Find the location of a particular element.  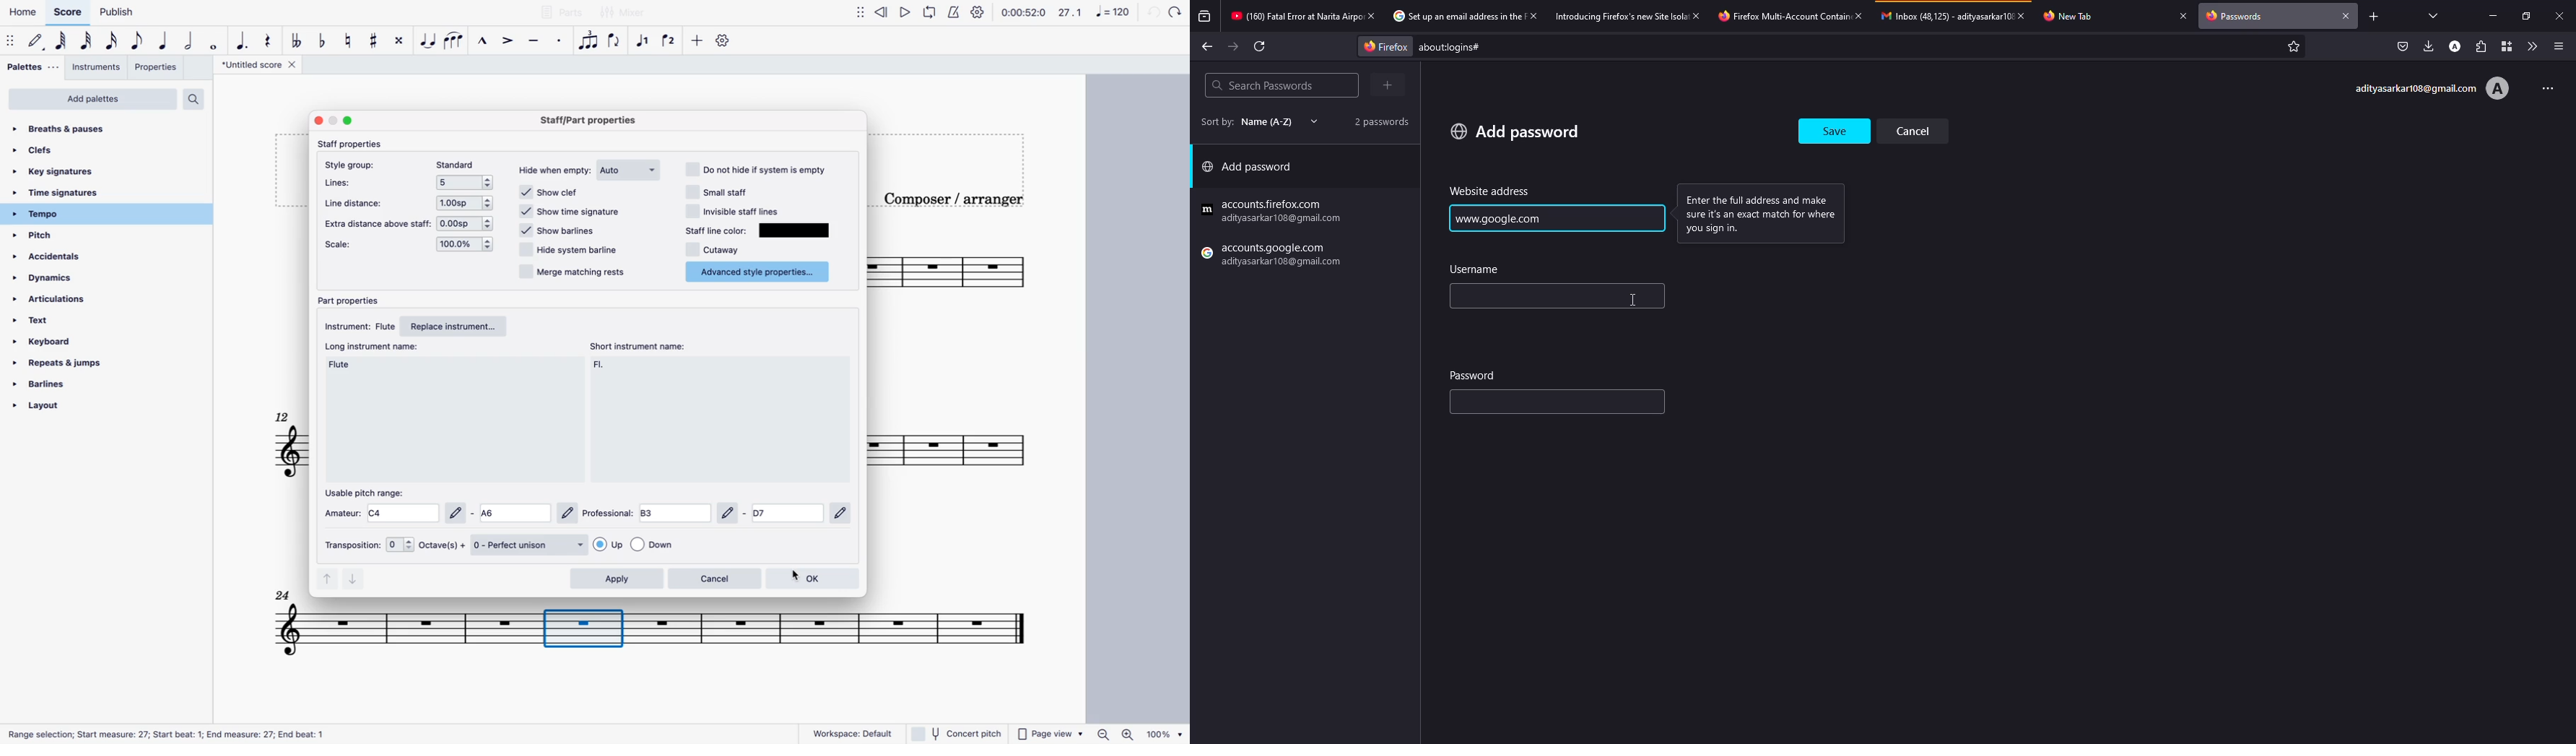

instruments is located at coordinates (96, 69).